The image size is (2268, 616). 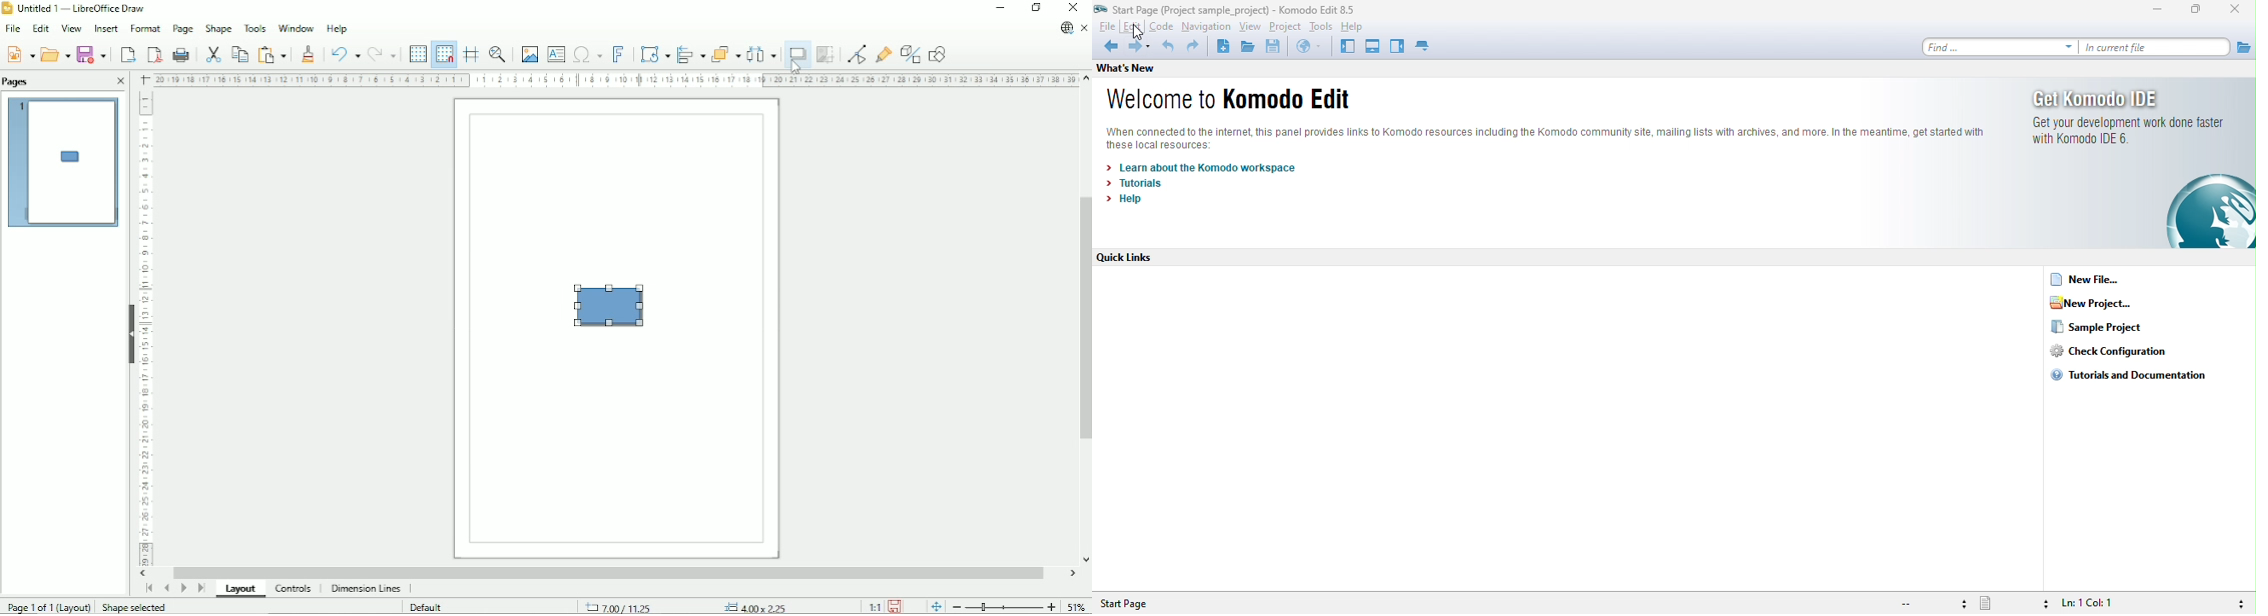 I want to click on browse, so click(x=1309, y=49).